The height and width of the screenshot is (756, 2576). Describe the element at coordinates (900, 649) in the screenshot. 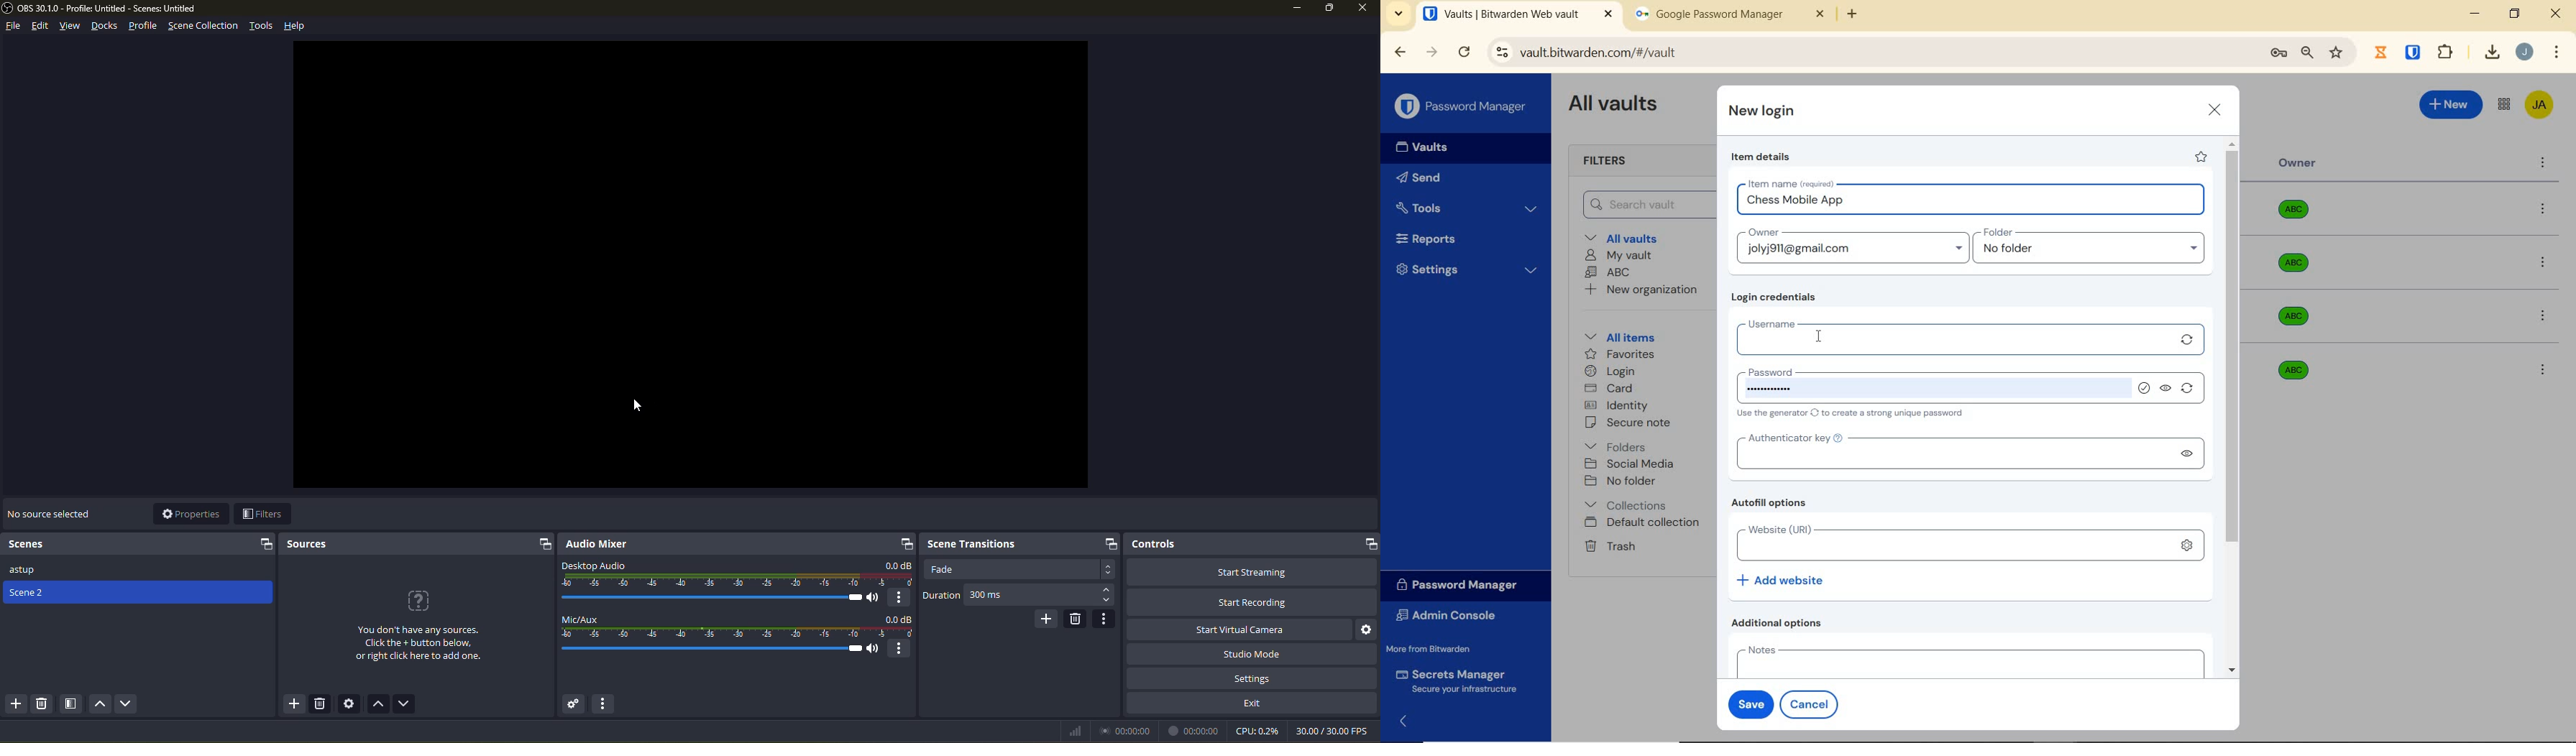

I see `more options` at that location.